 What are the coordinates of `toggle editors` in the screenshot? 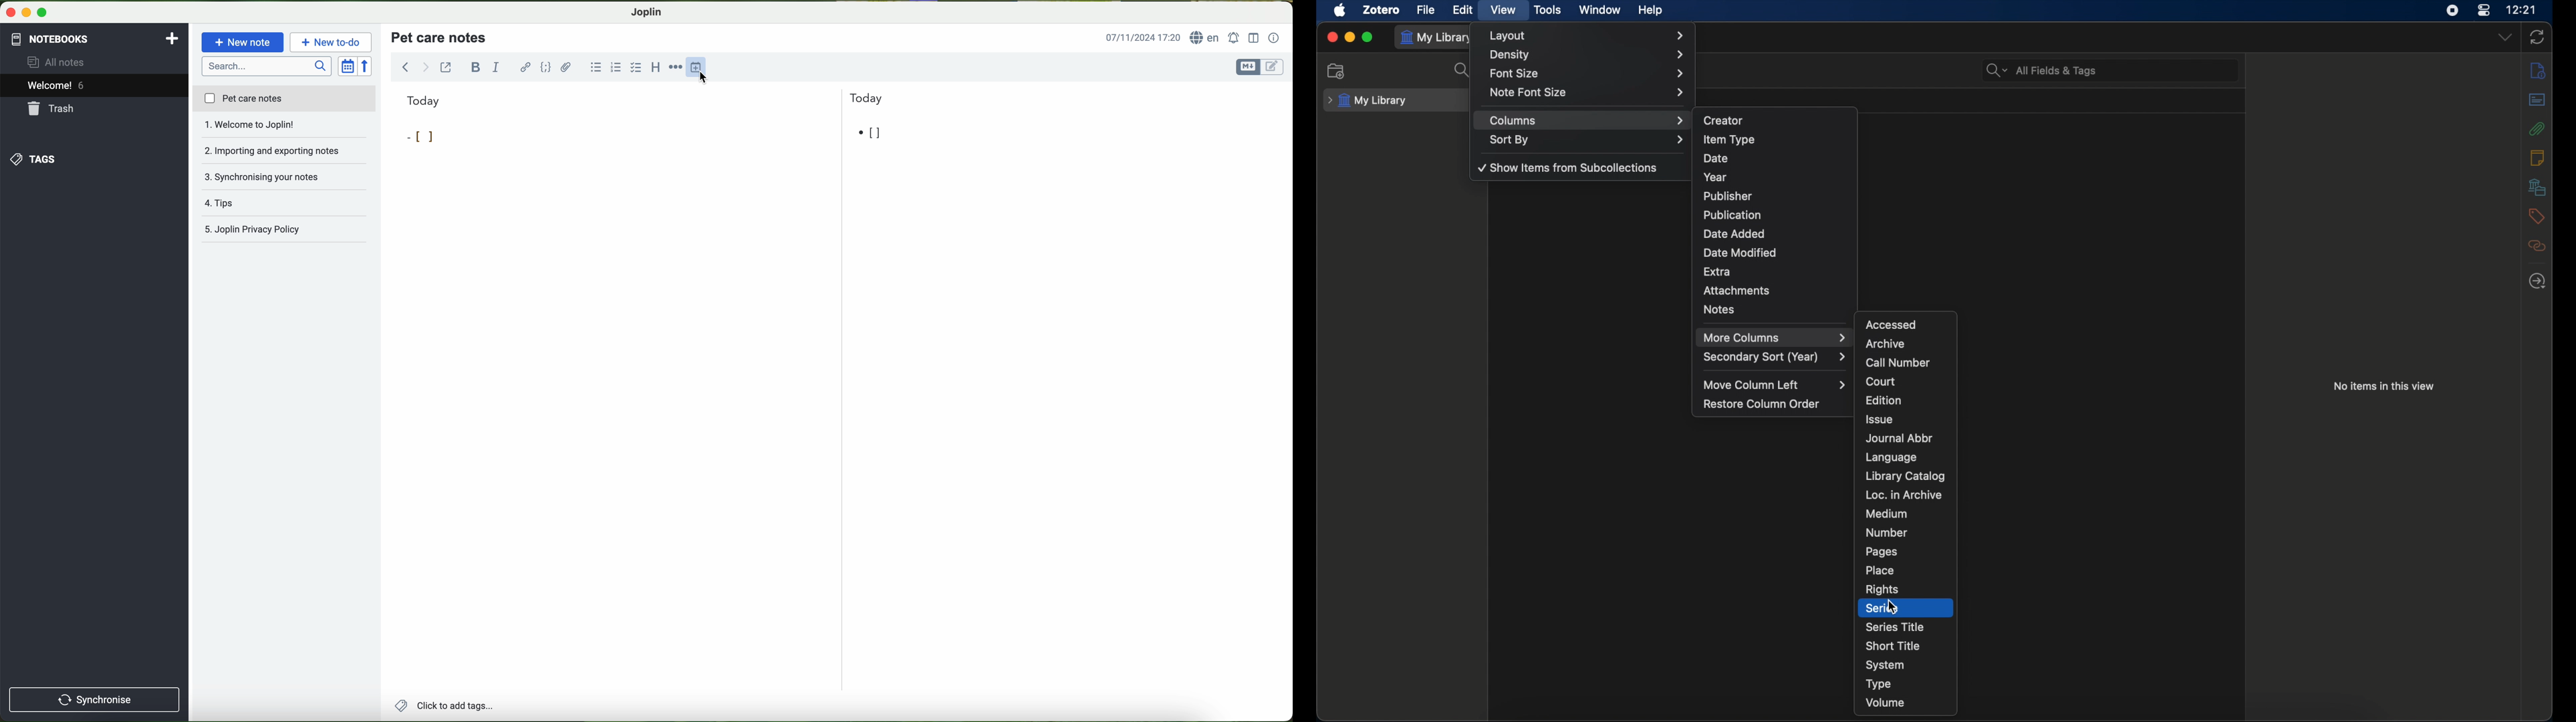 It's located at (1259, 67).